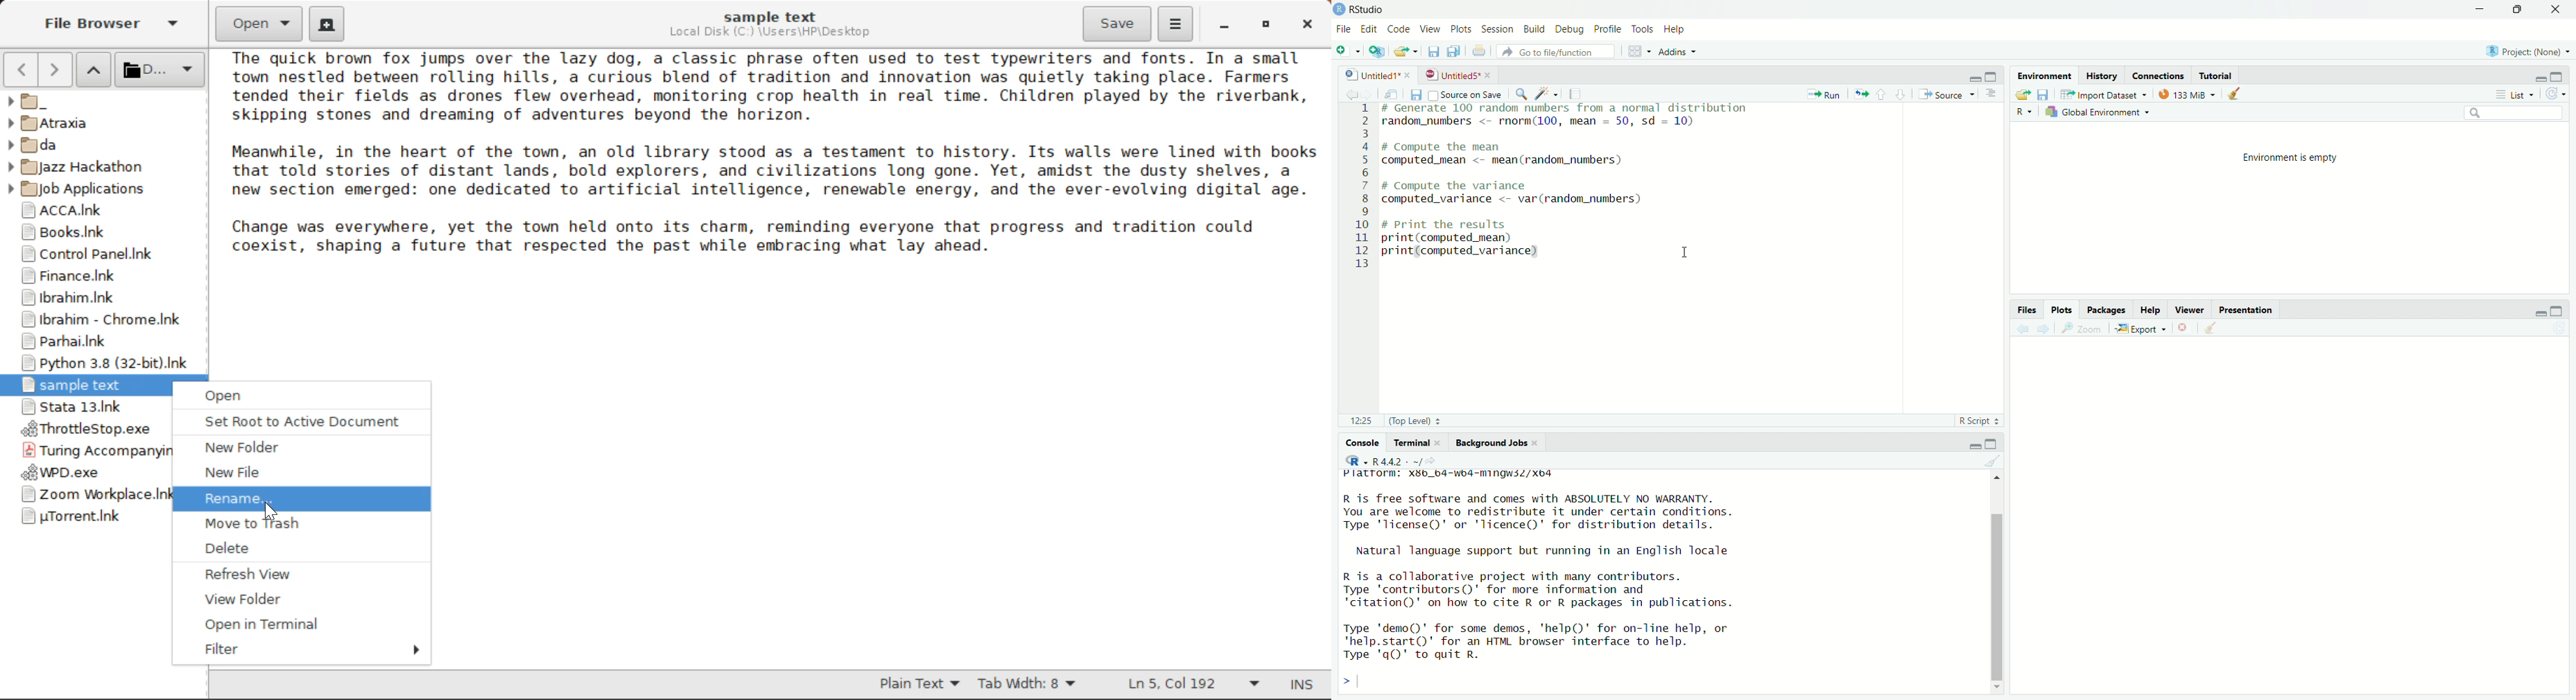 The width and height of the screenshot is (2576, 700). I want to click on help, so click(2152, 308).